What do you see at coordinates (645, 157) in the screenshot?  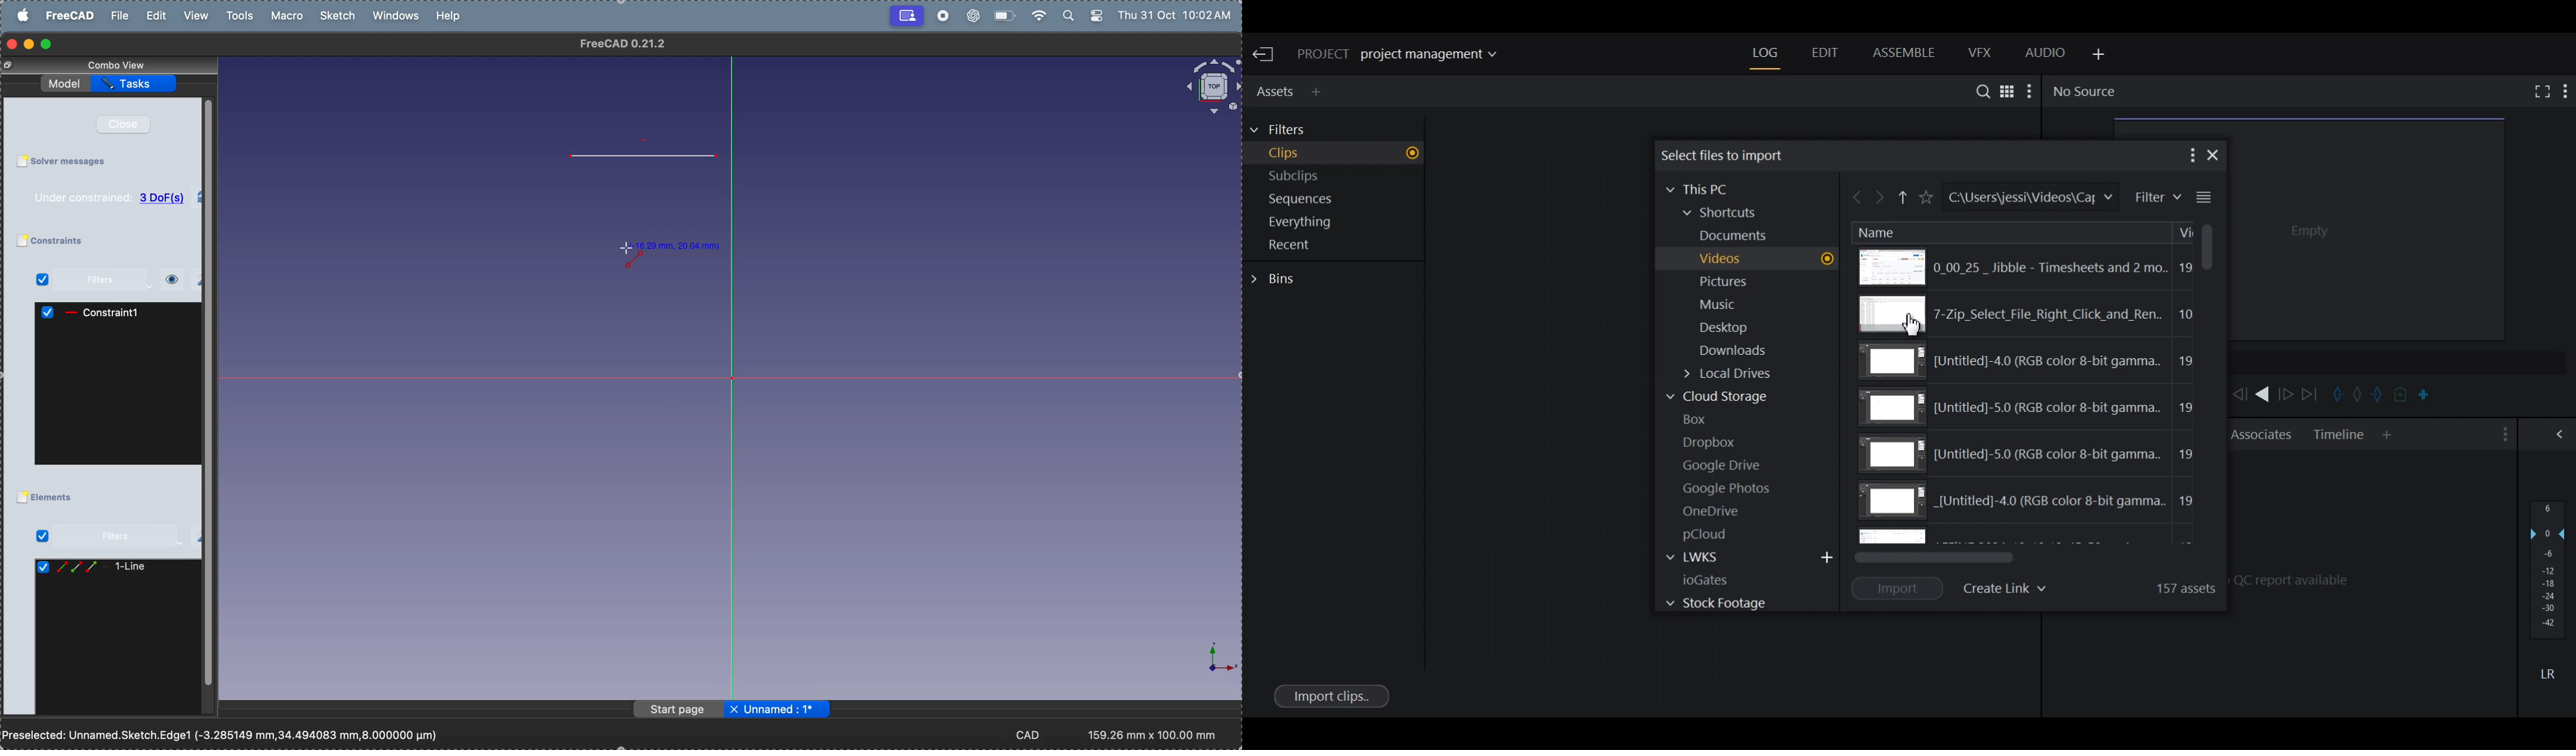 I see `line` at bounding box center [645, 157].